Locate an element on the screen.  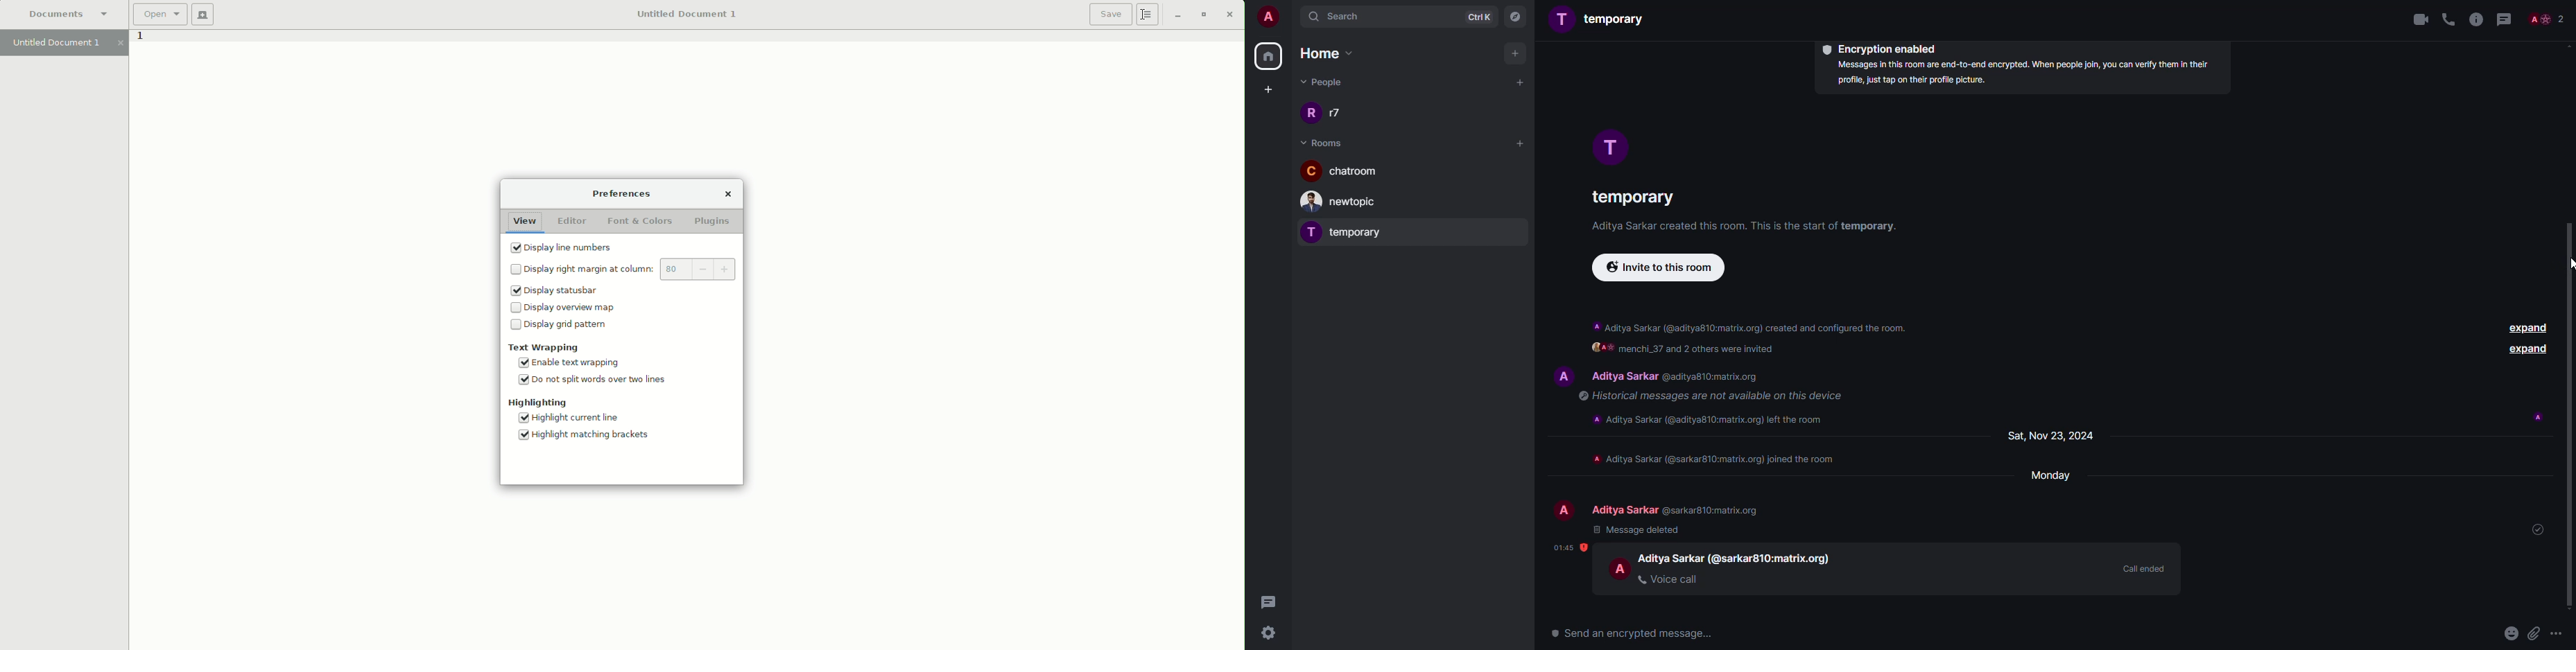
Restore is located at coordinates (1202, 15).